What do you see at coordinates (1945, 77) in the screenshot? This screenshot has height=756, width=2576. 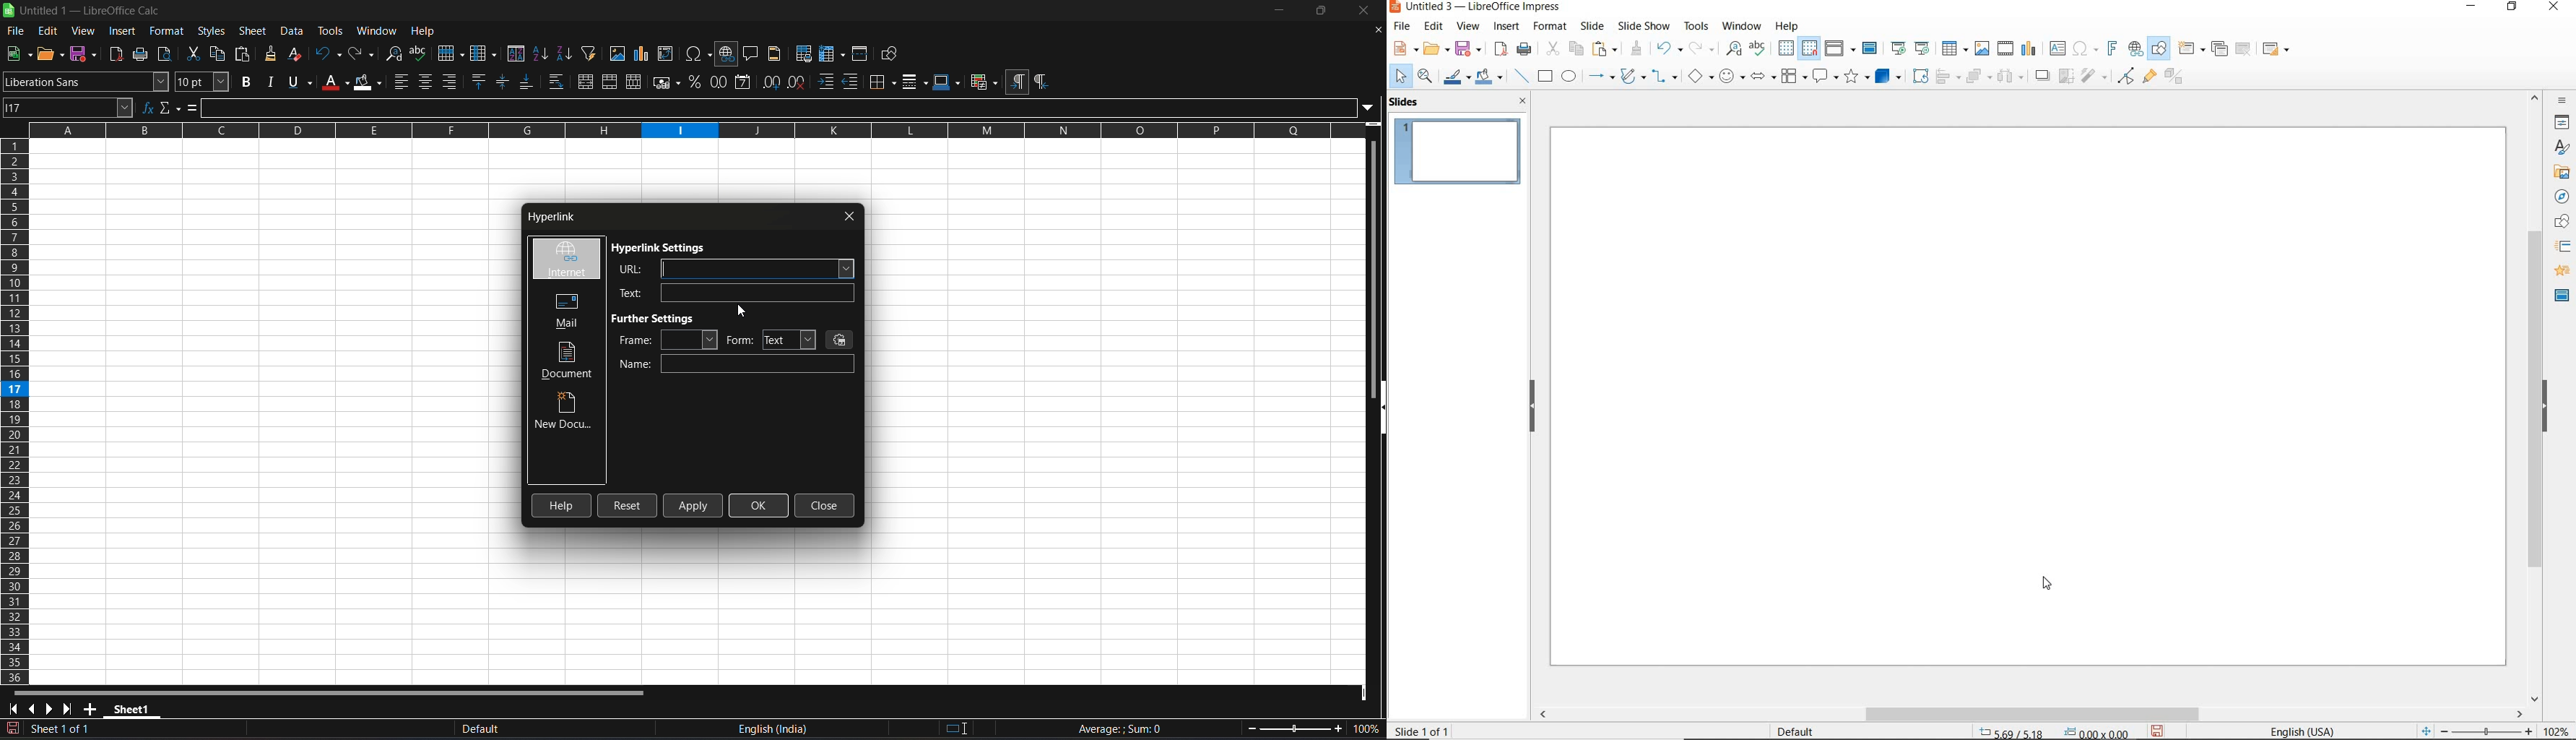 I see `ALIGN OBJECTS` at bounding box center [1945, 77].